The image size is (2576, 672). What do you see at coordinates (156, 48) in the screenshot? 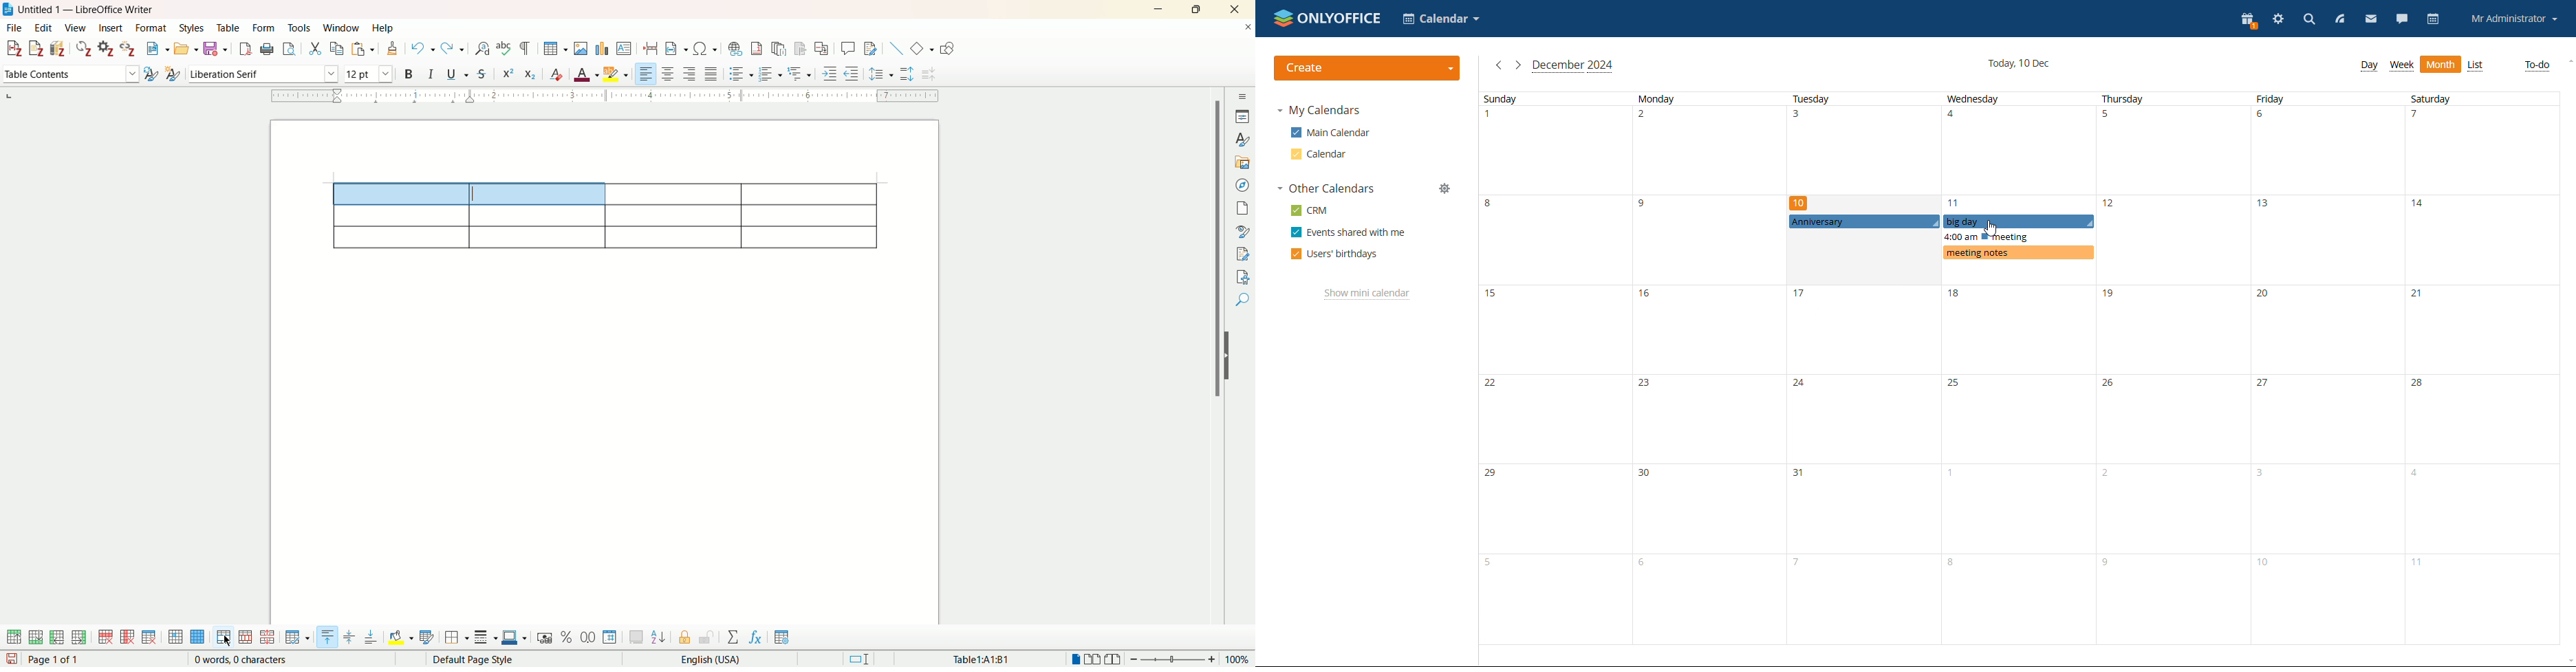
I see `new` at bounding box center [156, 48].